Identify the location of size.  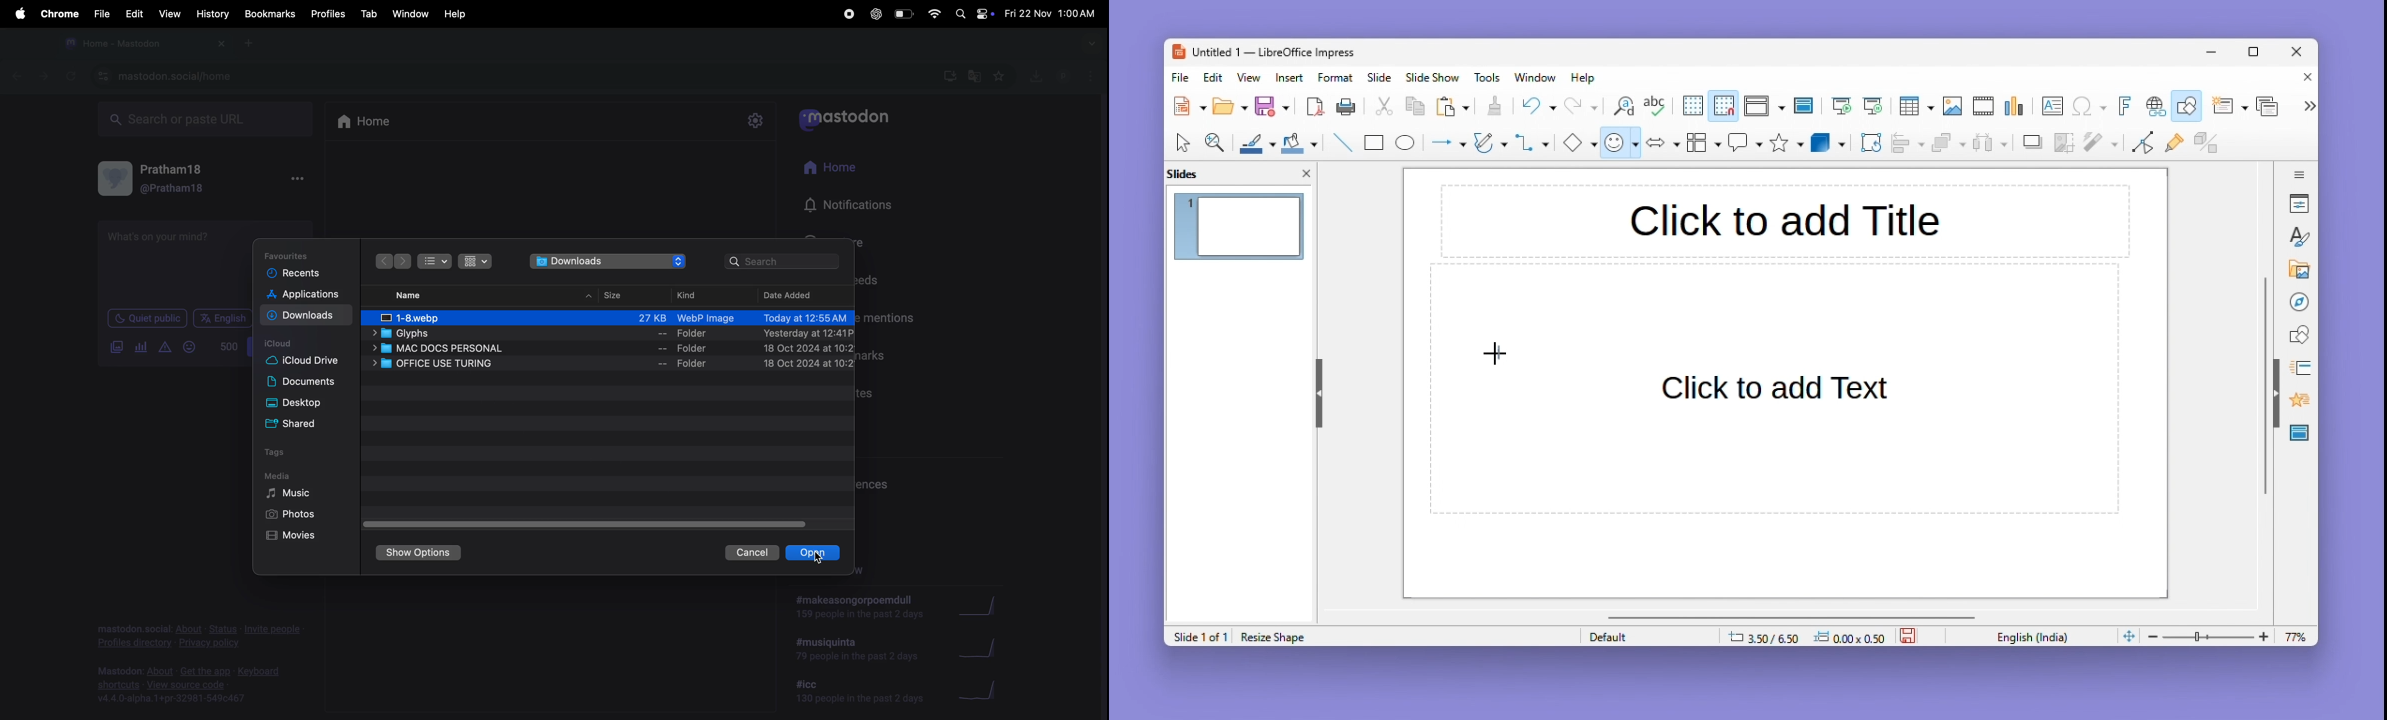
(617, 296).